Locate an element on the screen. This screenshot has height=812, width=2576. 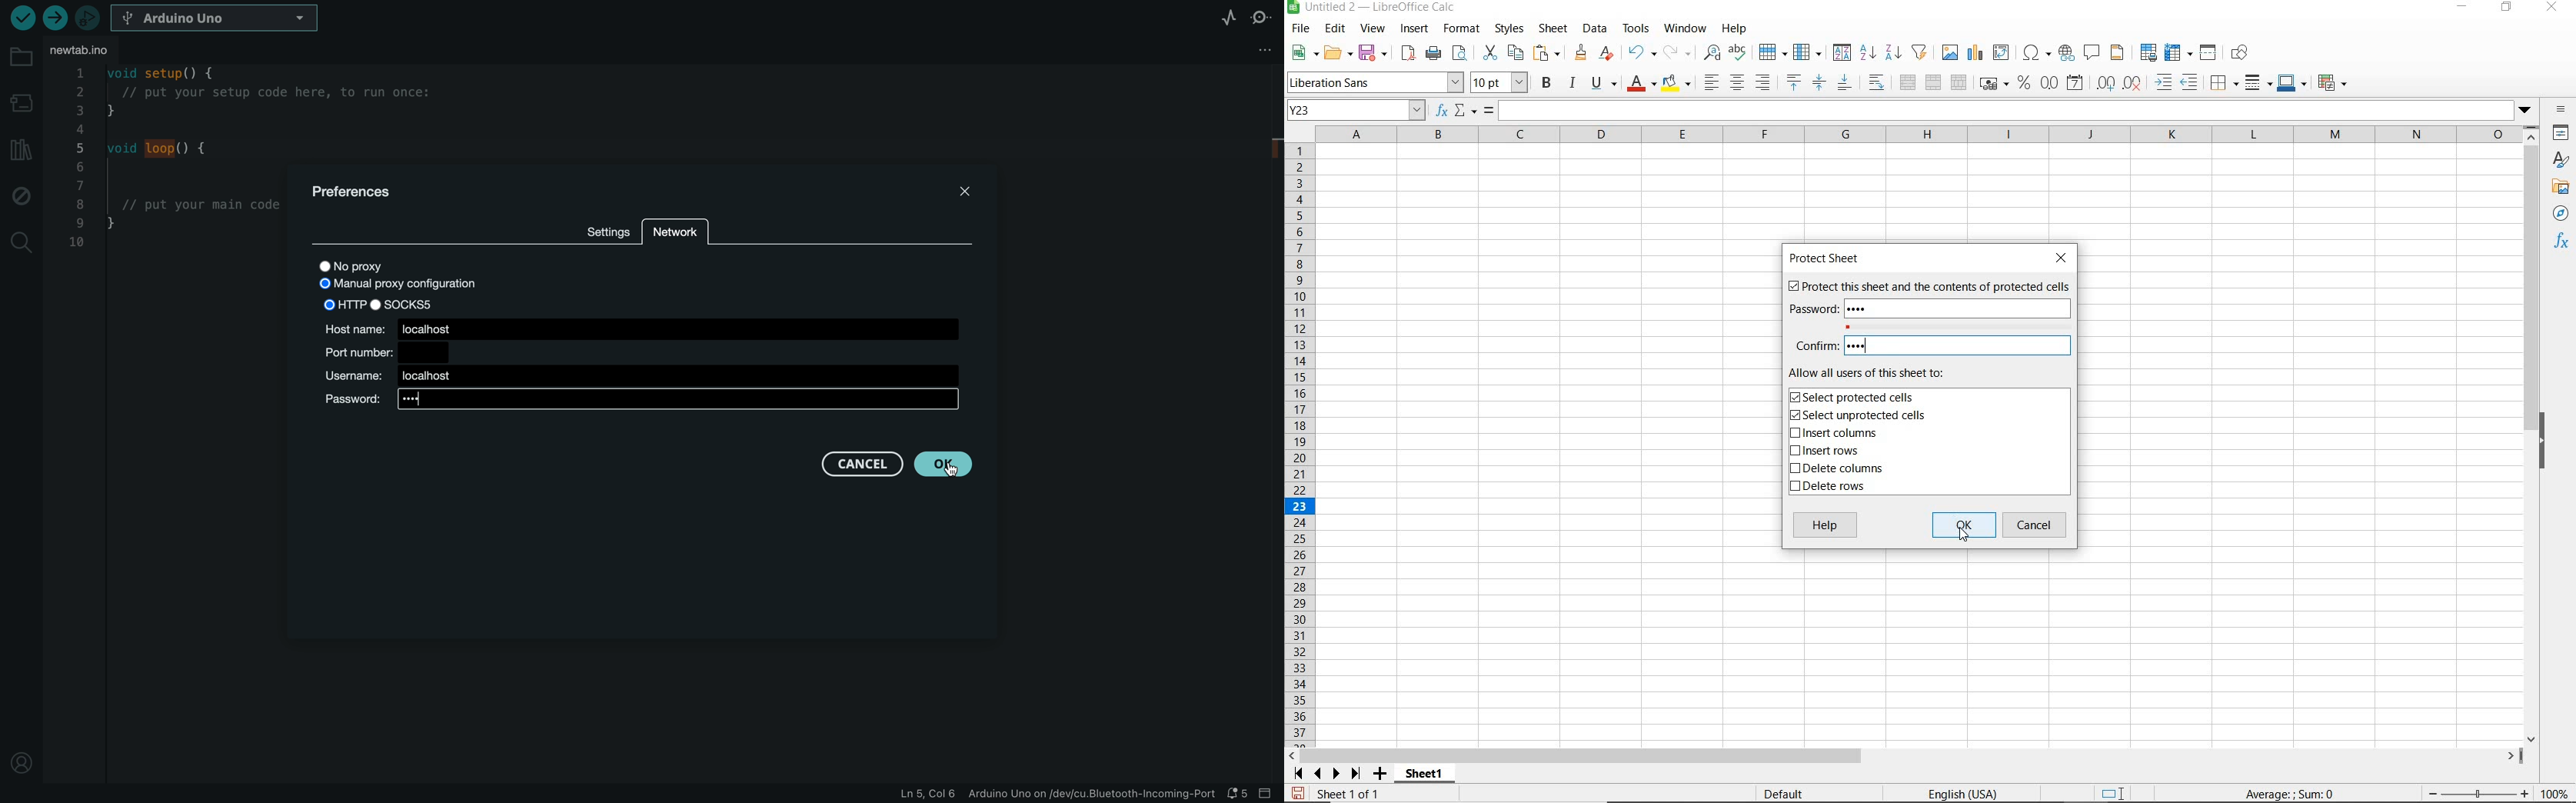
port number is located at coordinates (383, 351).